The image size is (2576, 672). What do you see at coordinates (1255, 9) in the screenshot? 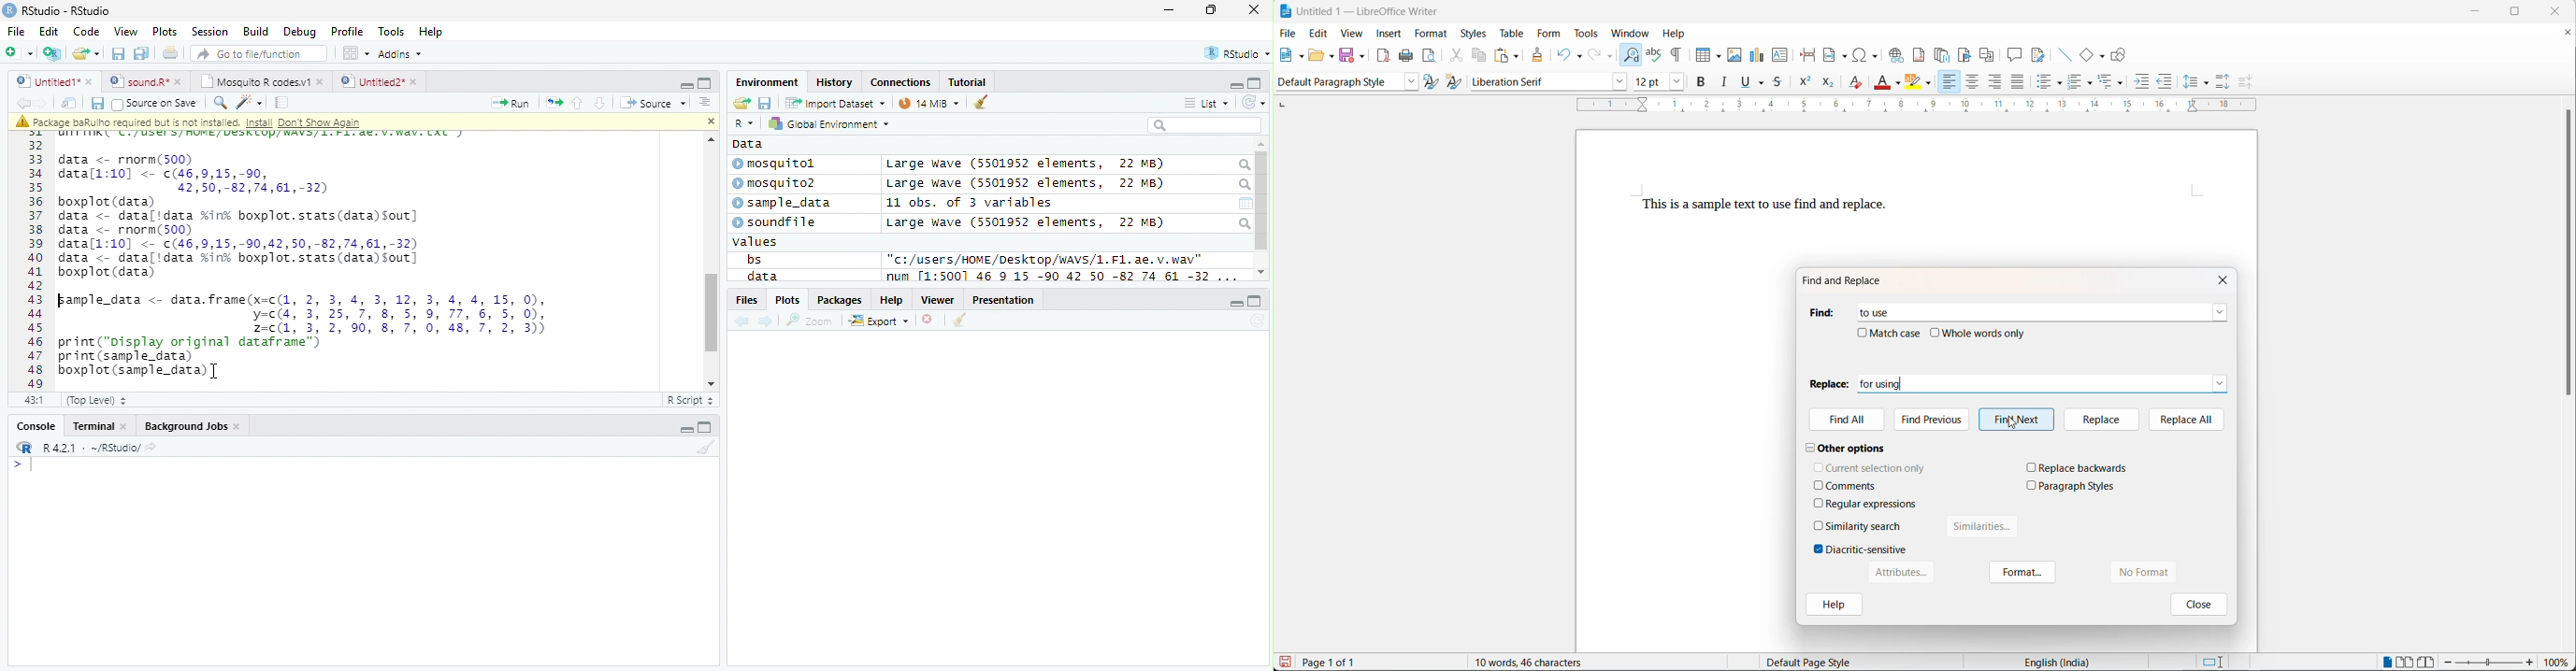
I see `closse` at bounding box center [1255, 9].